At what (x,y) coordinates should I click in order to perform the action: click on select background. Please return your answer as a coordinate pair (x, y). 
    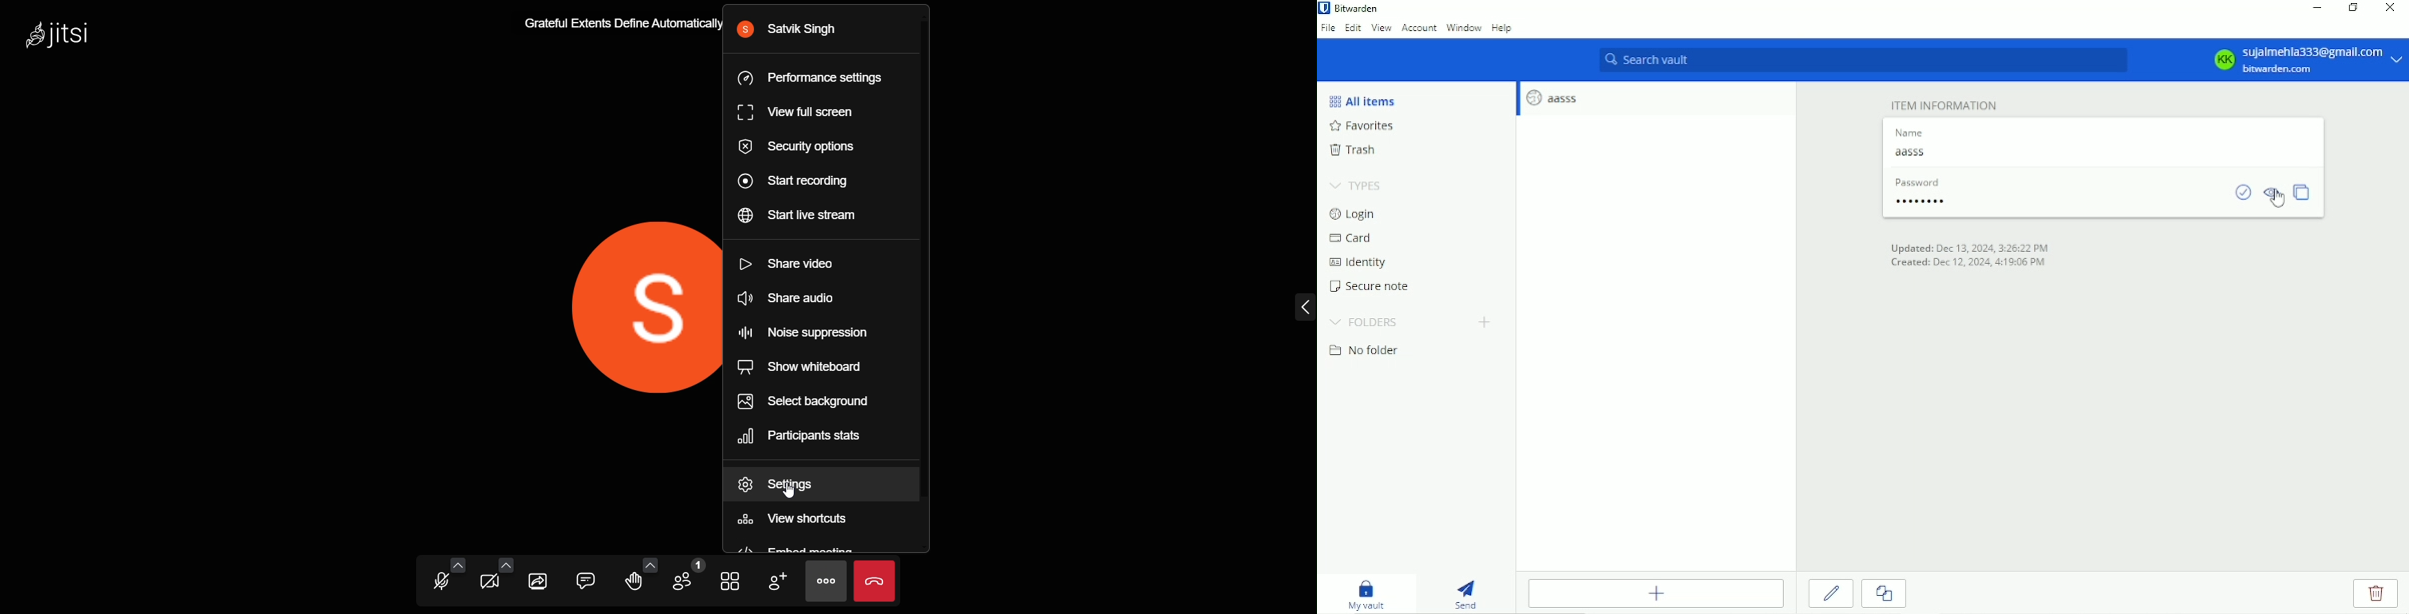
    Looking at the image, I should click on (814, 404).